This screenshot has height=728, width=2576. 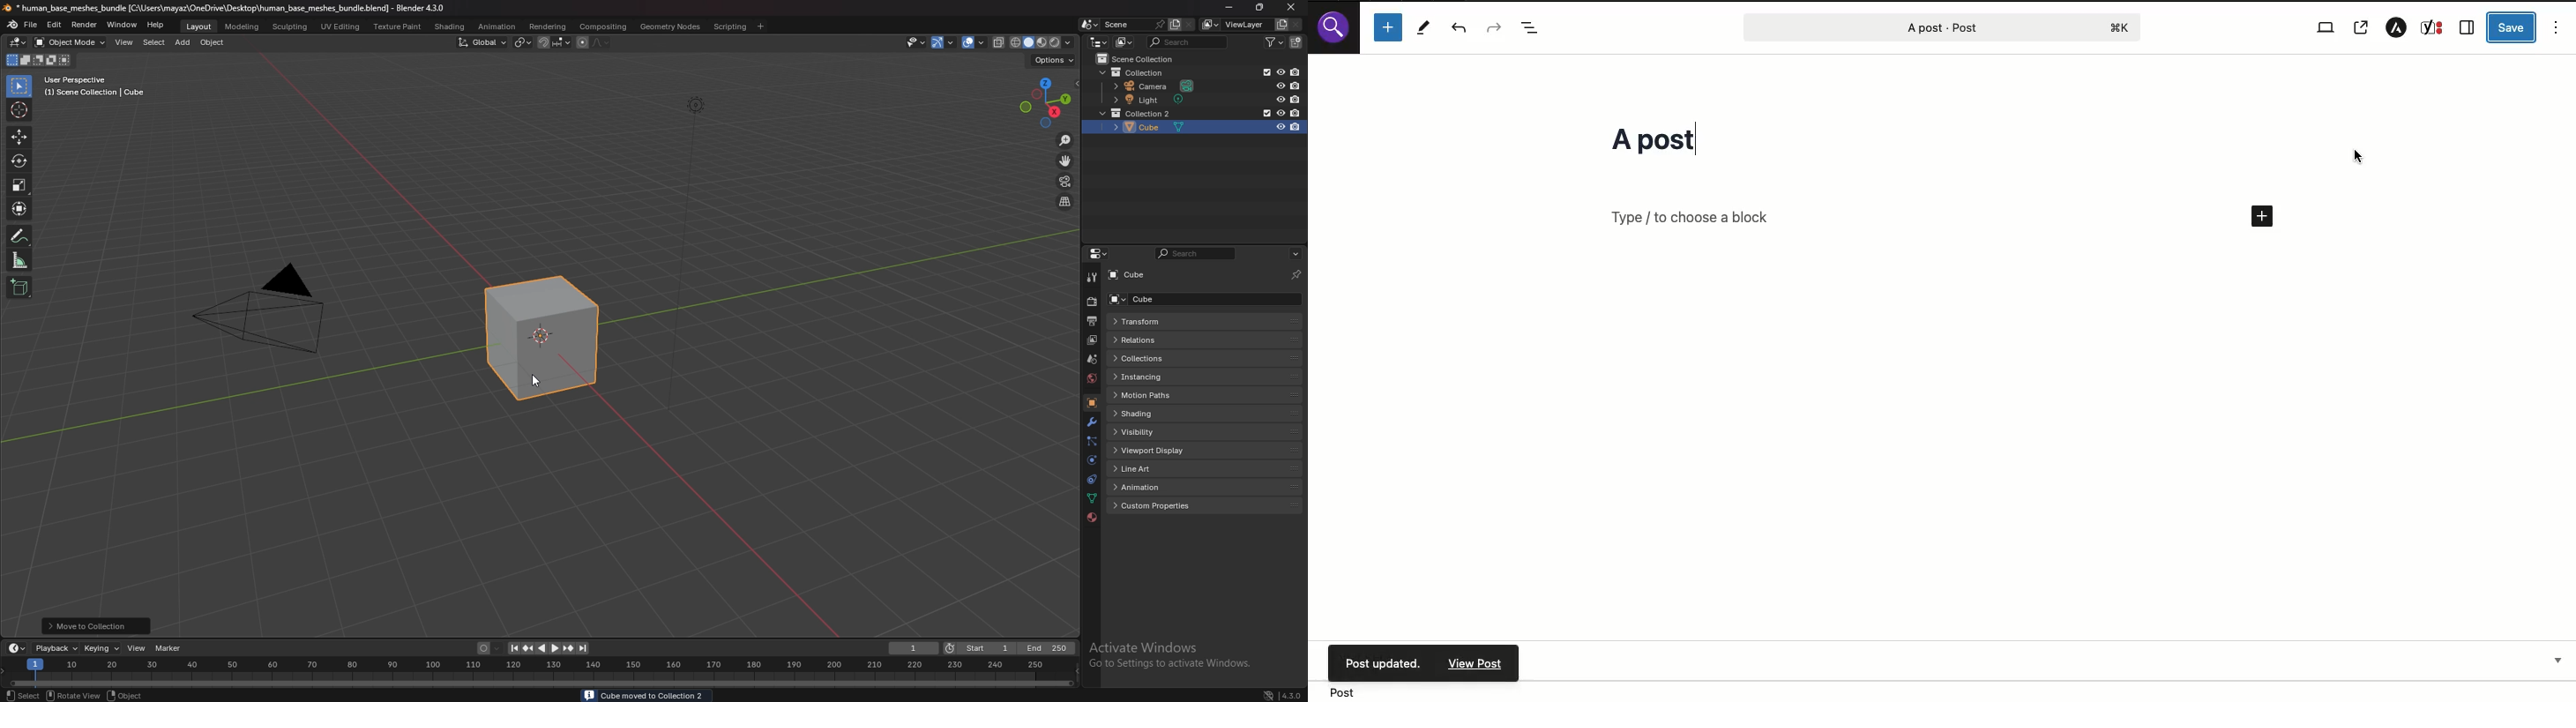 I want to click on Title changed, so click(x=1663, y=143).